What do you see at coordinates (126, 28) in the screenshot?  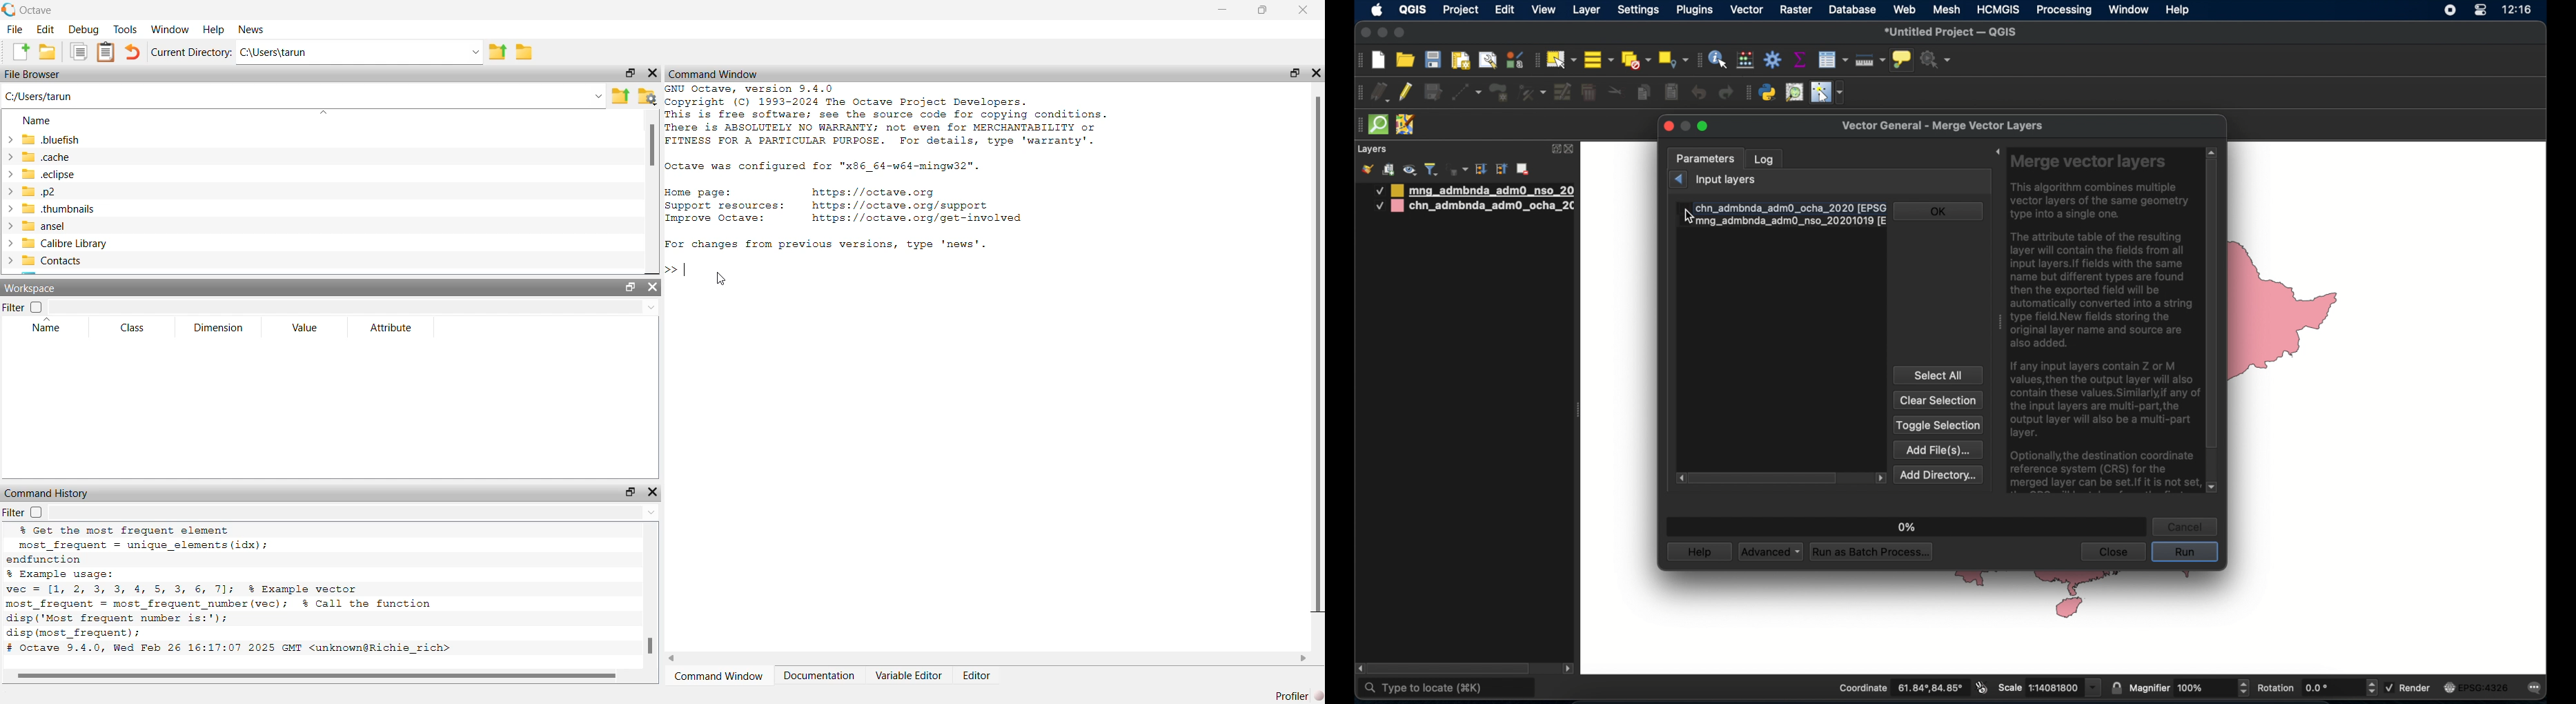 I see `Tools` at bounding box center [126, 28].